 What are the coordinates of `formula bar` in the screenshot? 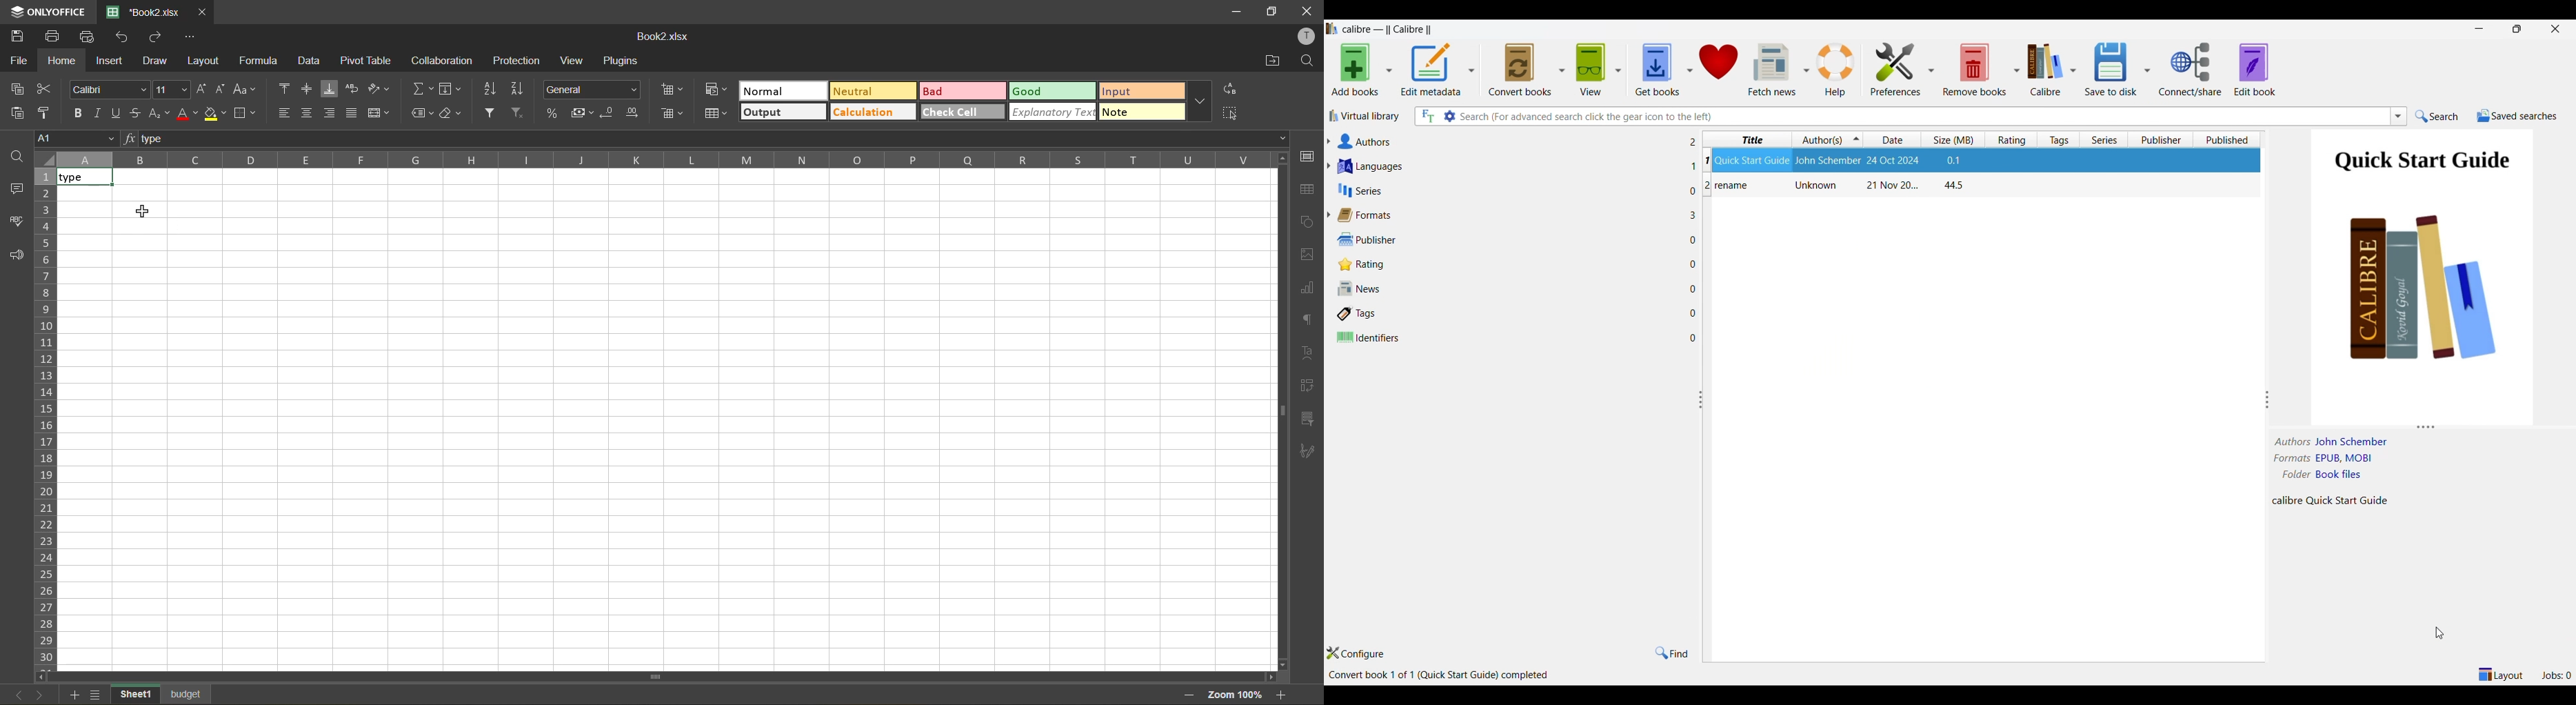 It's located at (707, 137).